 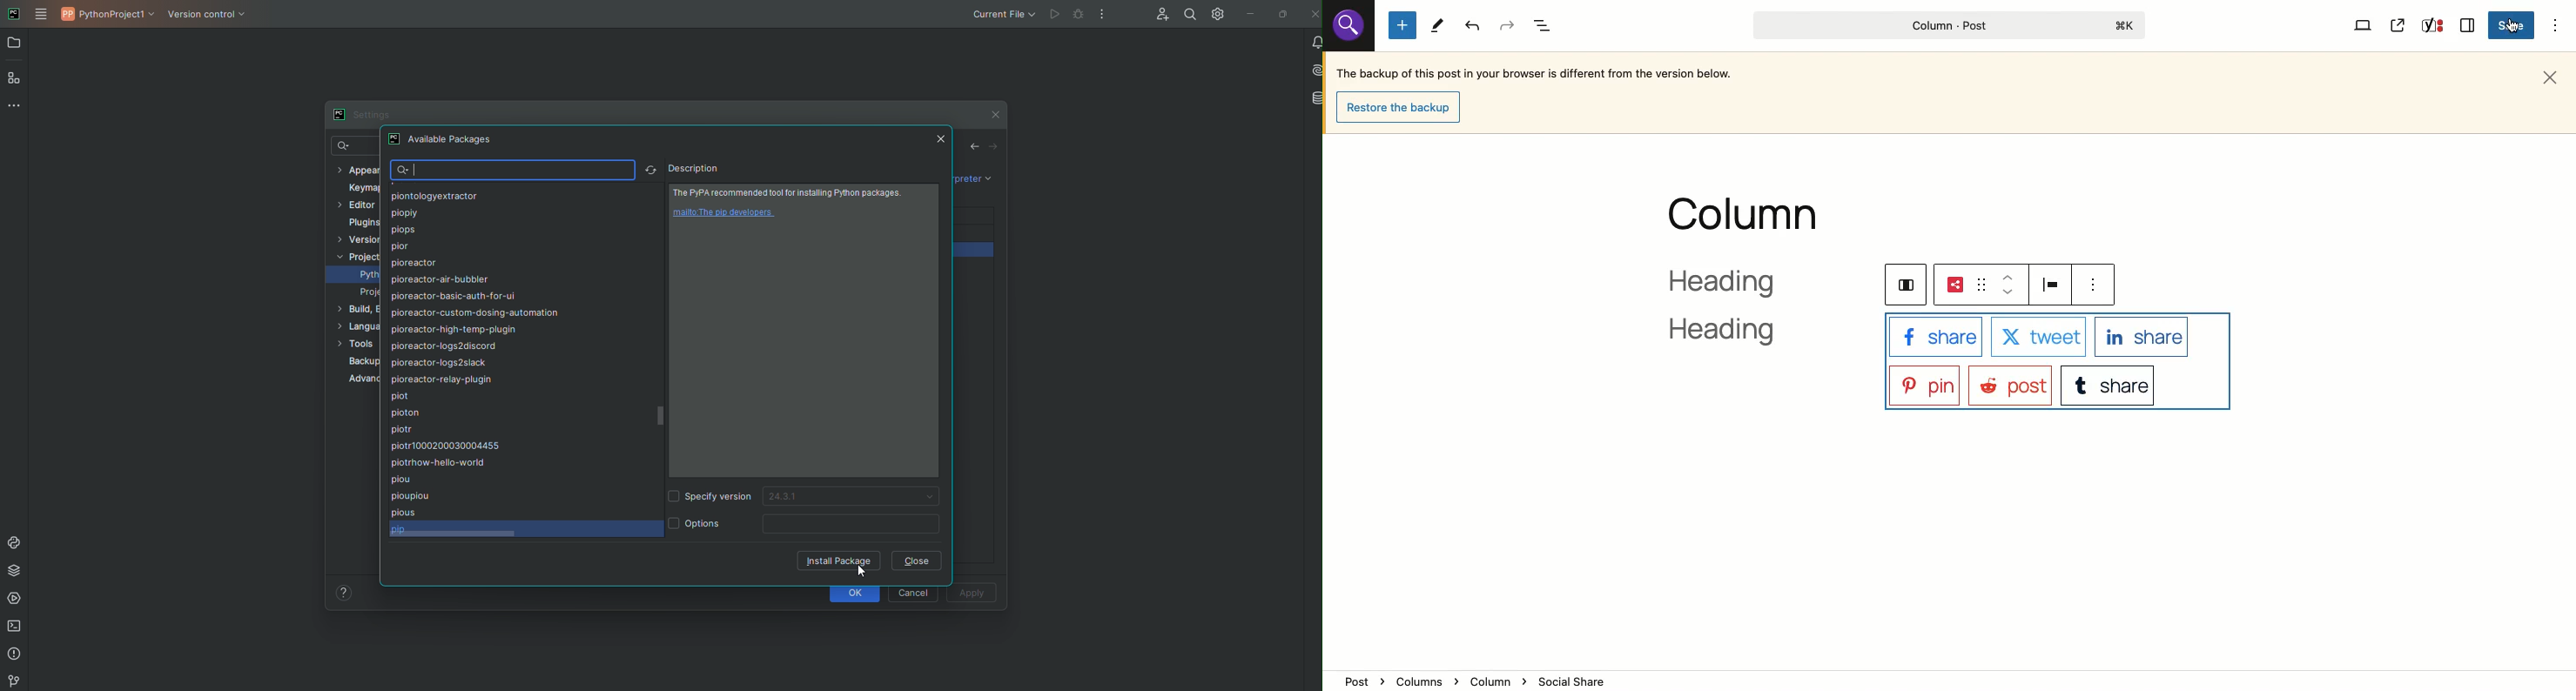 What do you see at coordinates (403, 229) in the screenshot?
I see `piops` at bounding box center [403, 229].